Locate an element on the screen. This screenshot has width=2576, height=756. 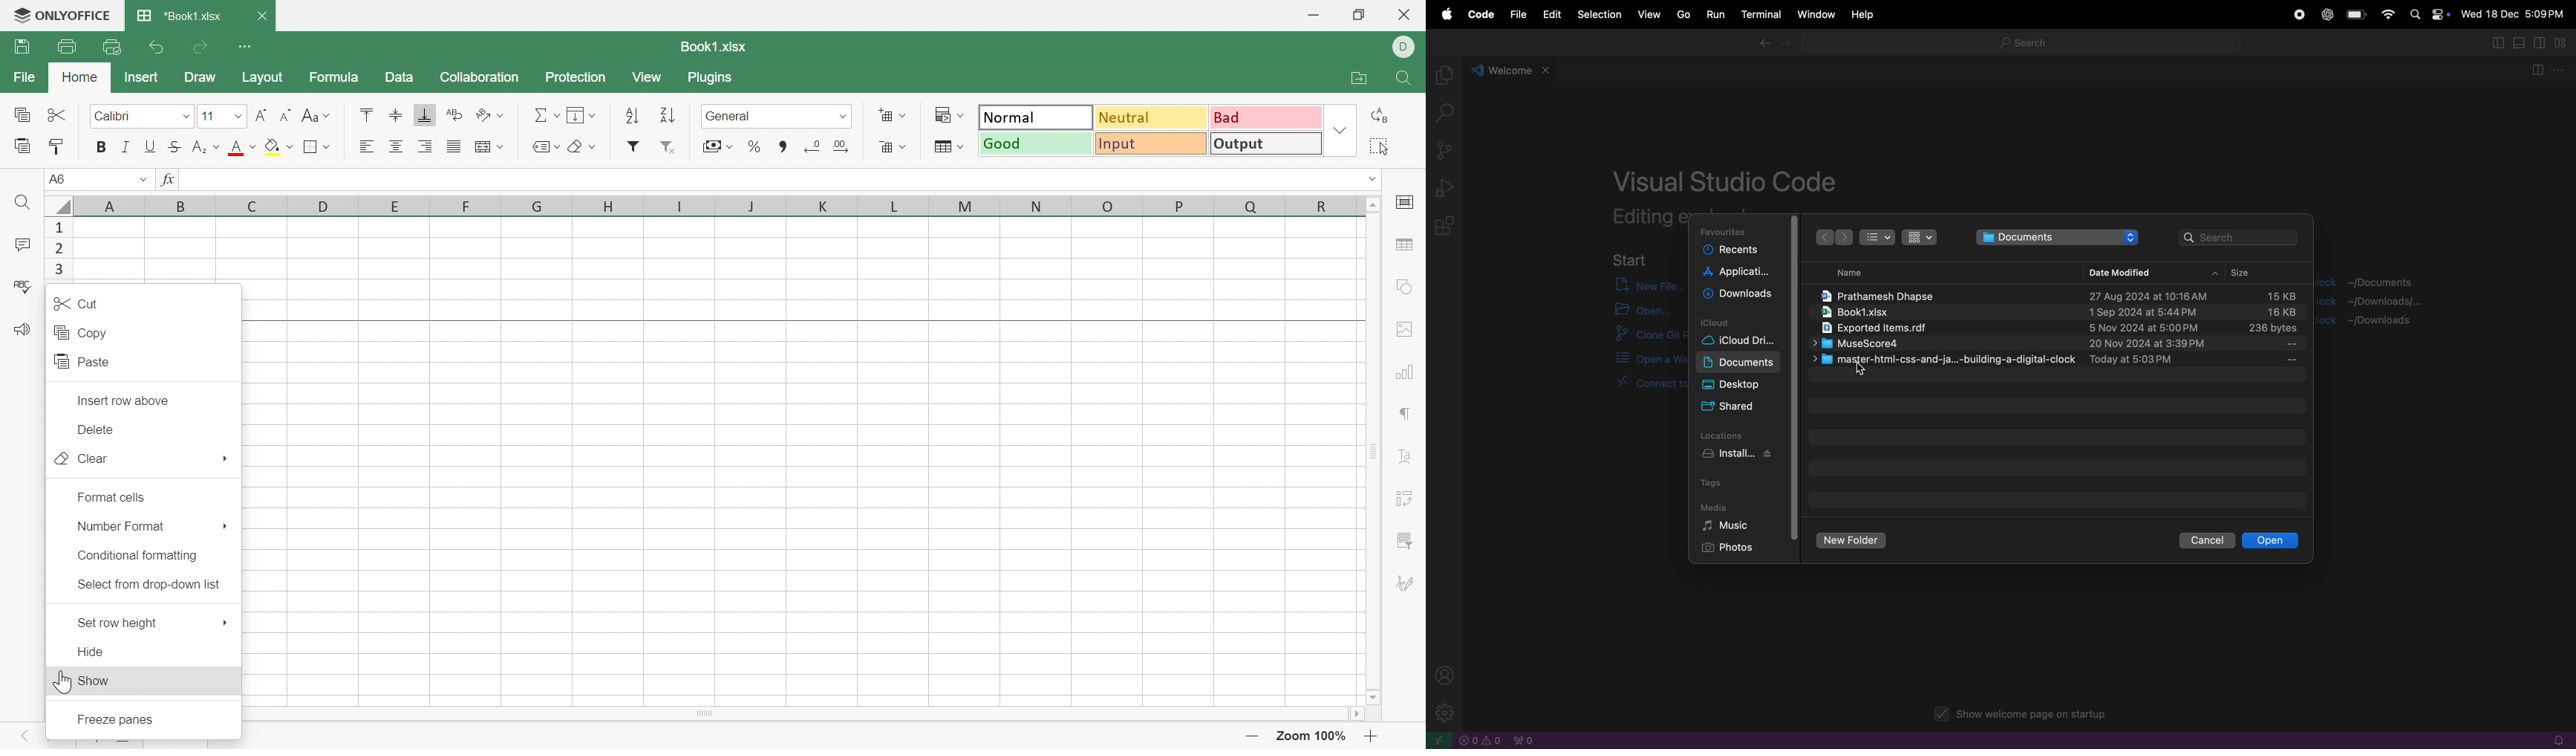
Collaboration is located at coordinates (479, 76).